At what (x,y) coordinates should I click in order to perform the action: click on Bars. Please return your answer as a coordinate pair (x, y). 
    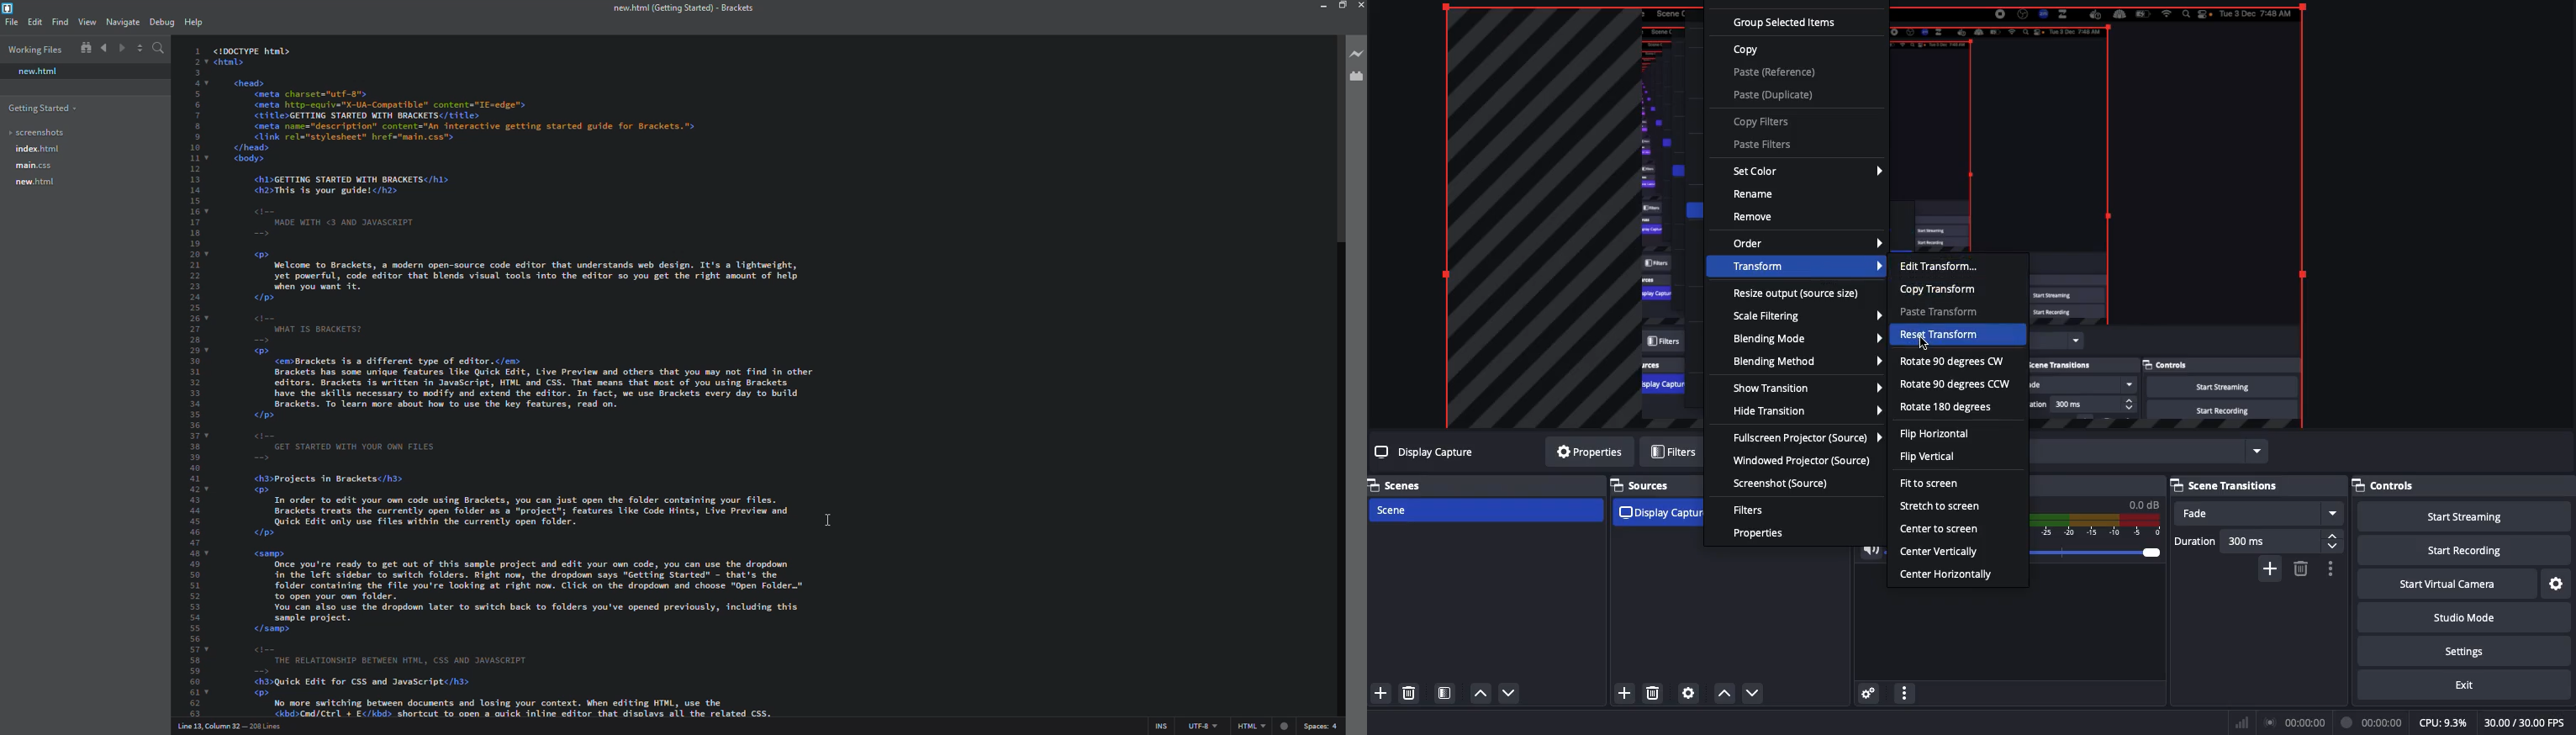
    Looking at the image, I should click on (2241, 722).